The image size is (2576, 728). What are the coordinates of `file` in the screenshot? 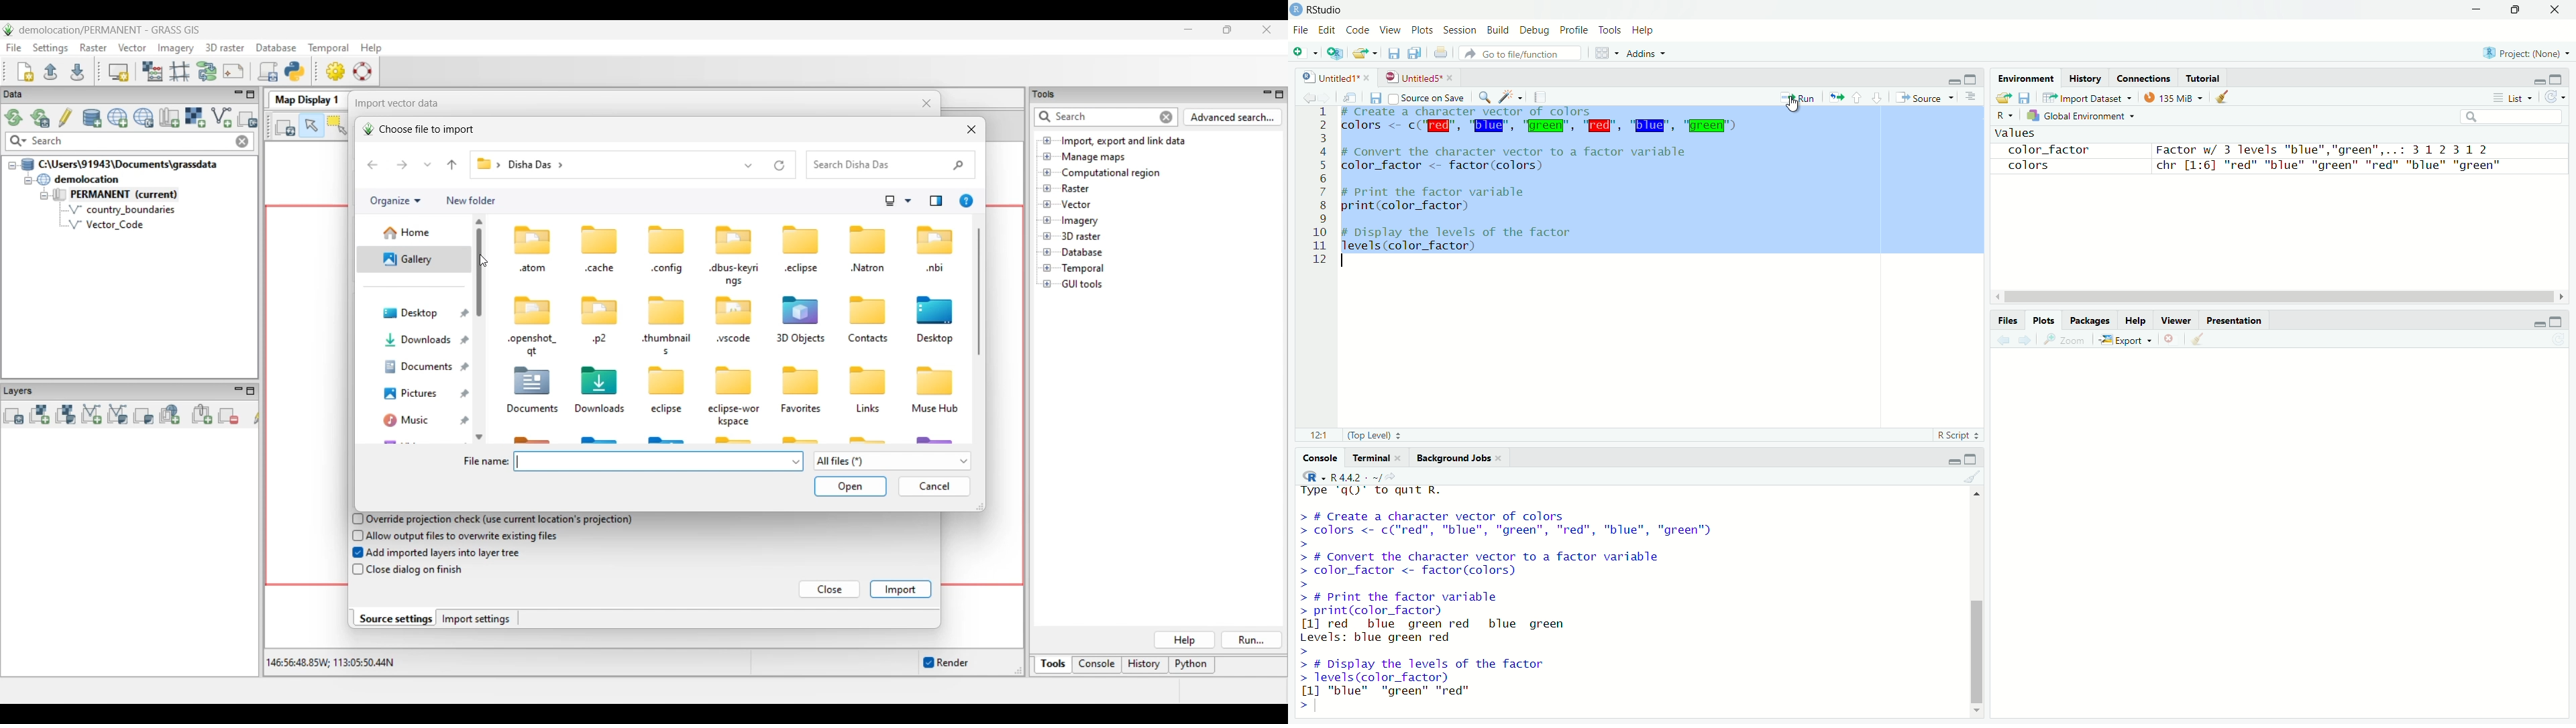 It's located at (1300, 31).